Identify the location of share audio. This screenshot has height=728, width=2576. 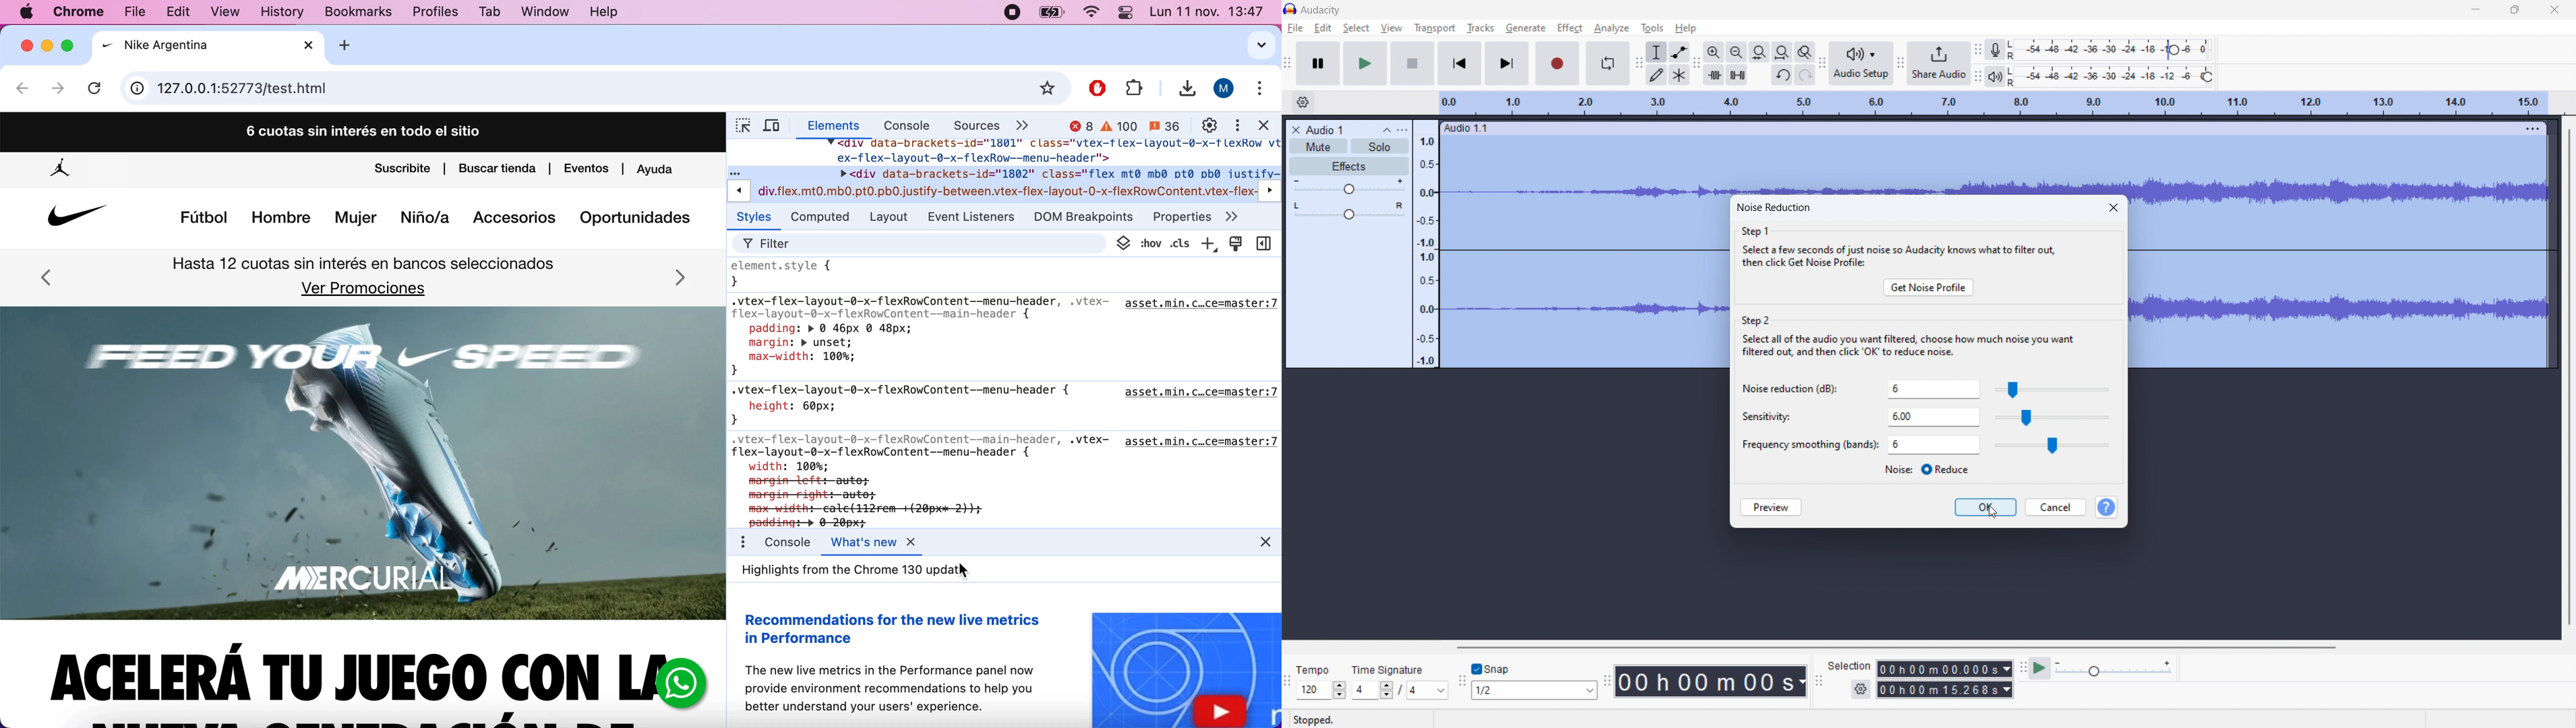
(1939, 63).